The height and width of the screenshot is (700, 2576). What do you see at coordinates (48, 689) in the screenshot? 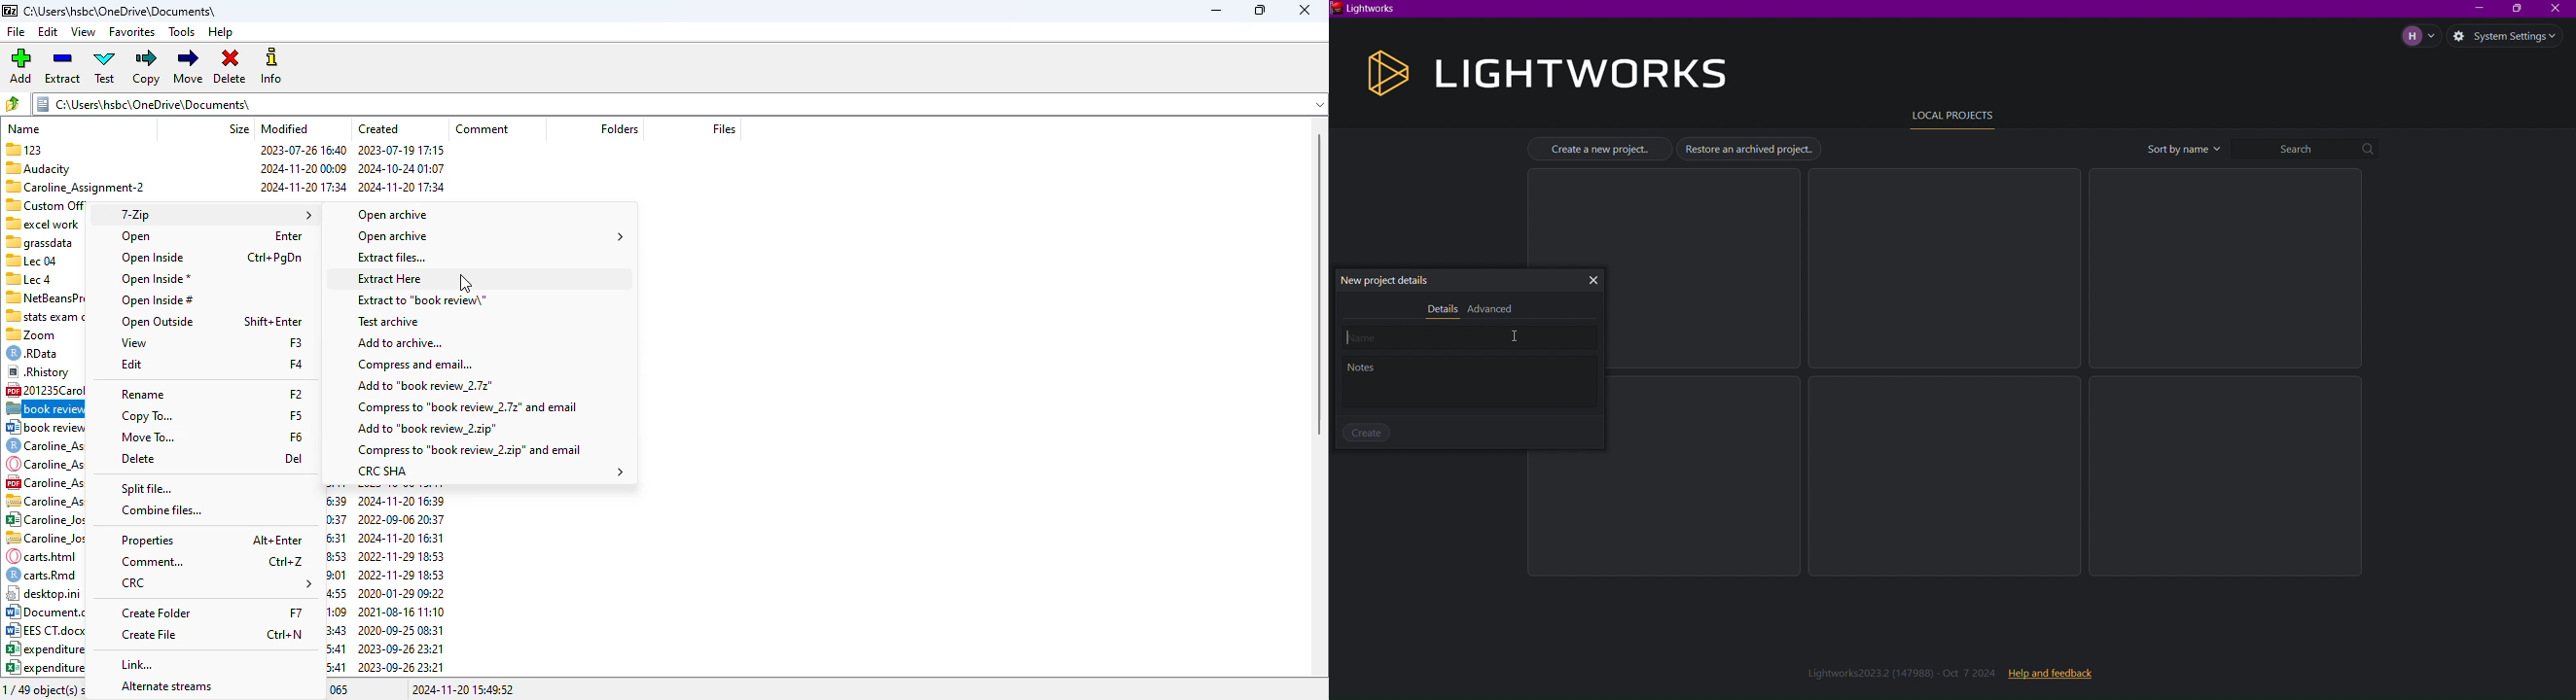
I see `1/49 object(s) selected` at bounding box center [48, 689].